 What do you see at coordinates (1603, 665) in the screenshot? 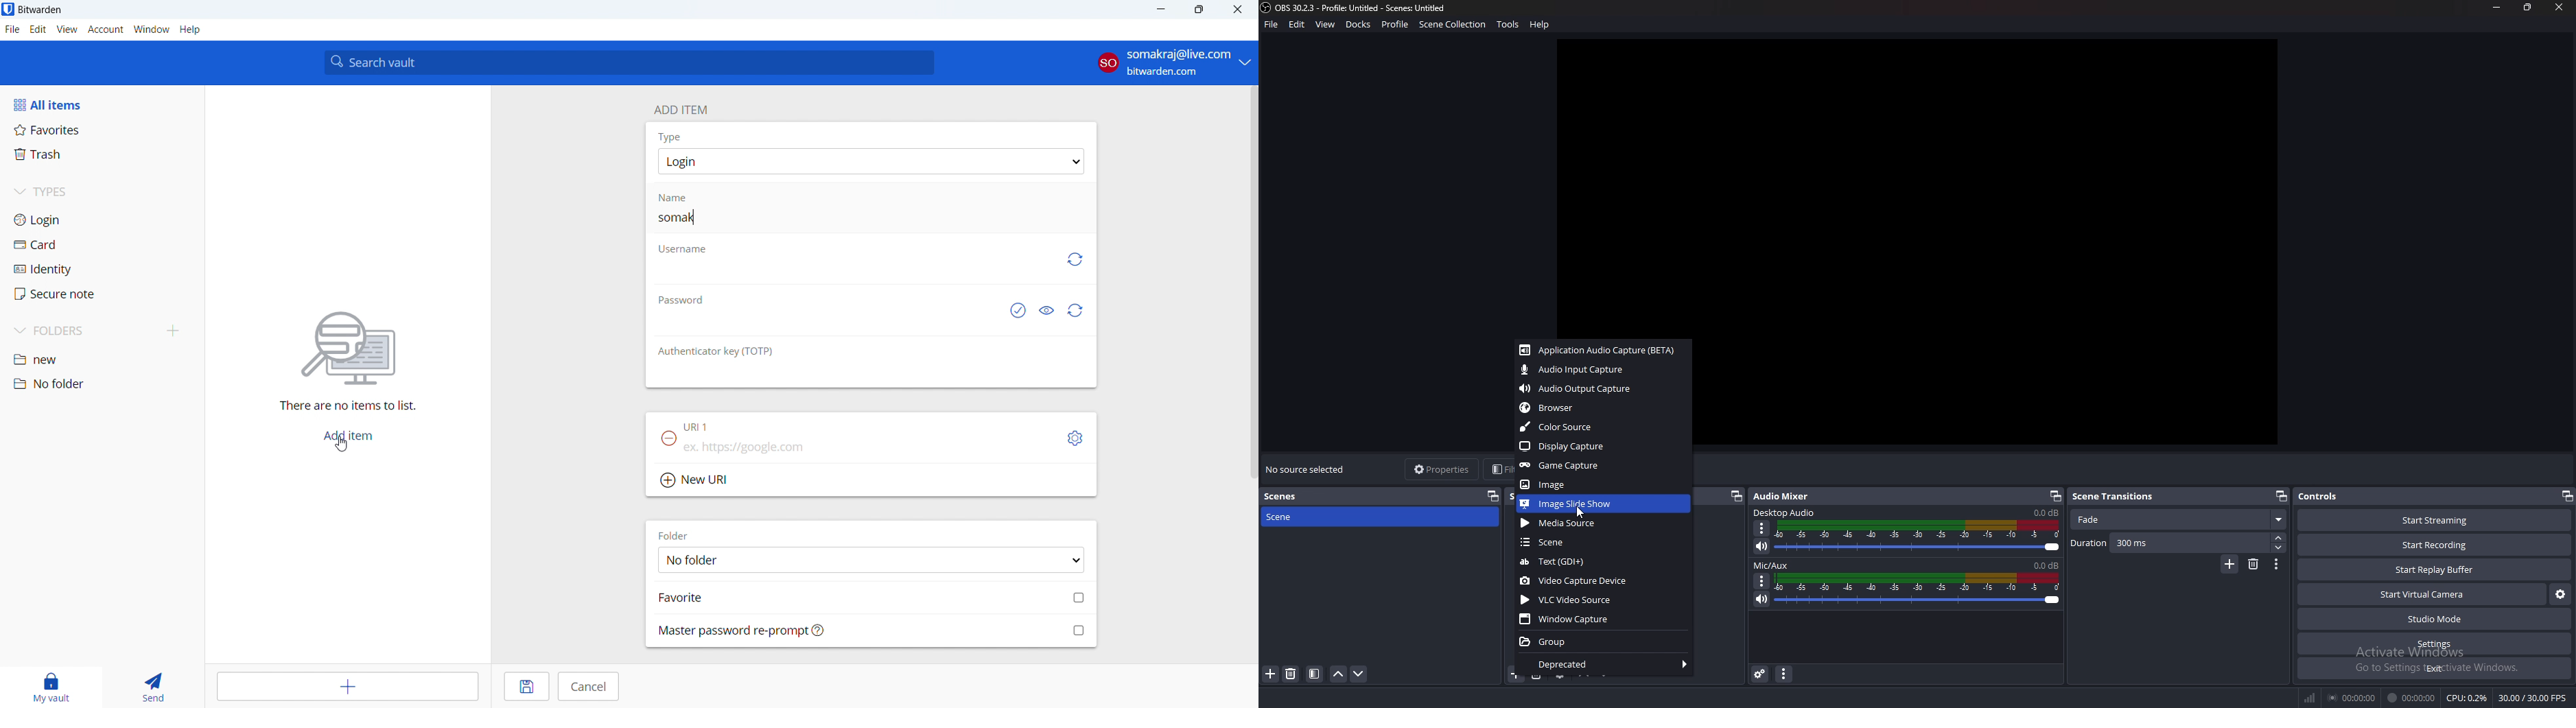
I see `deprecated` at bounding box center [1603, 665].